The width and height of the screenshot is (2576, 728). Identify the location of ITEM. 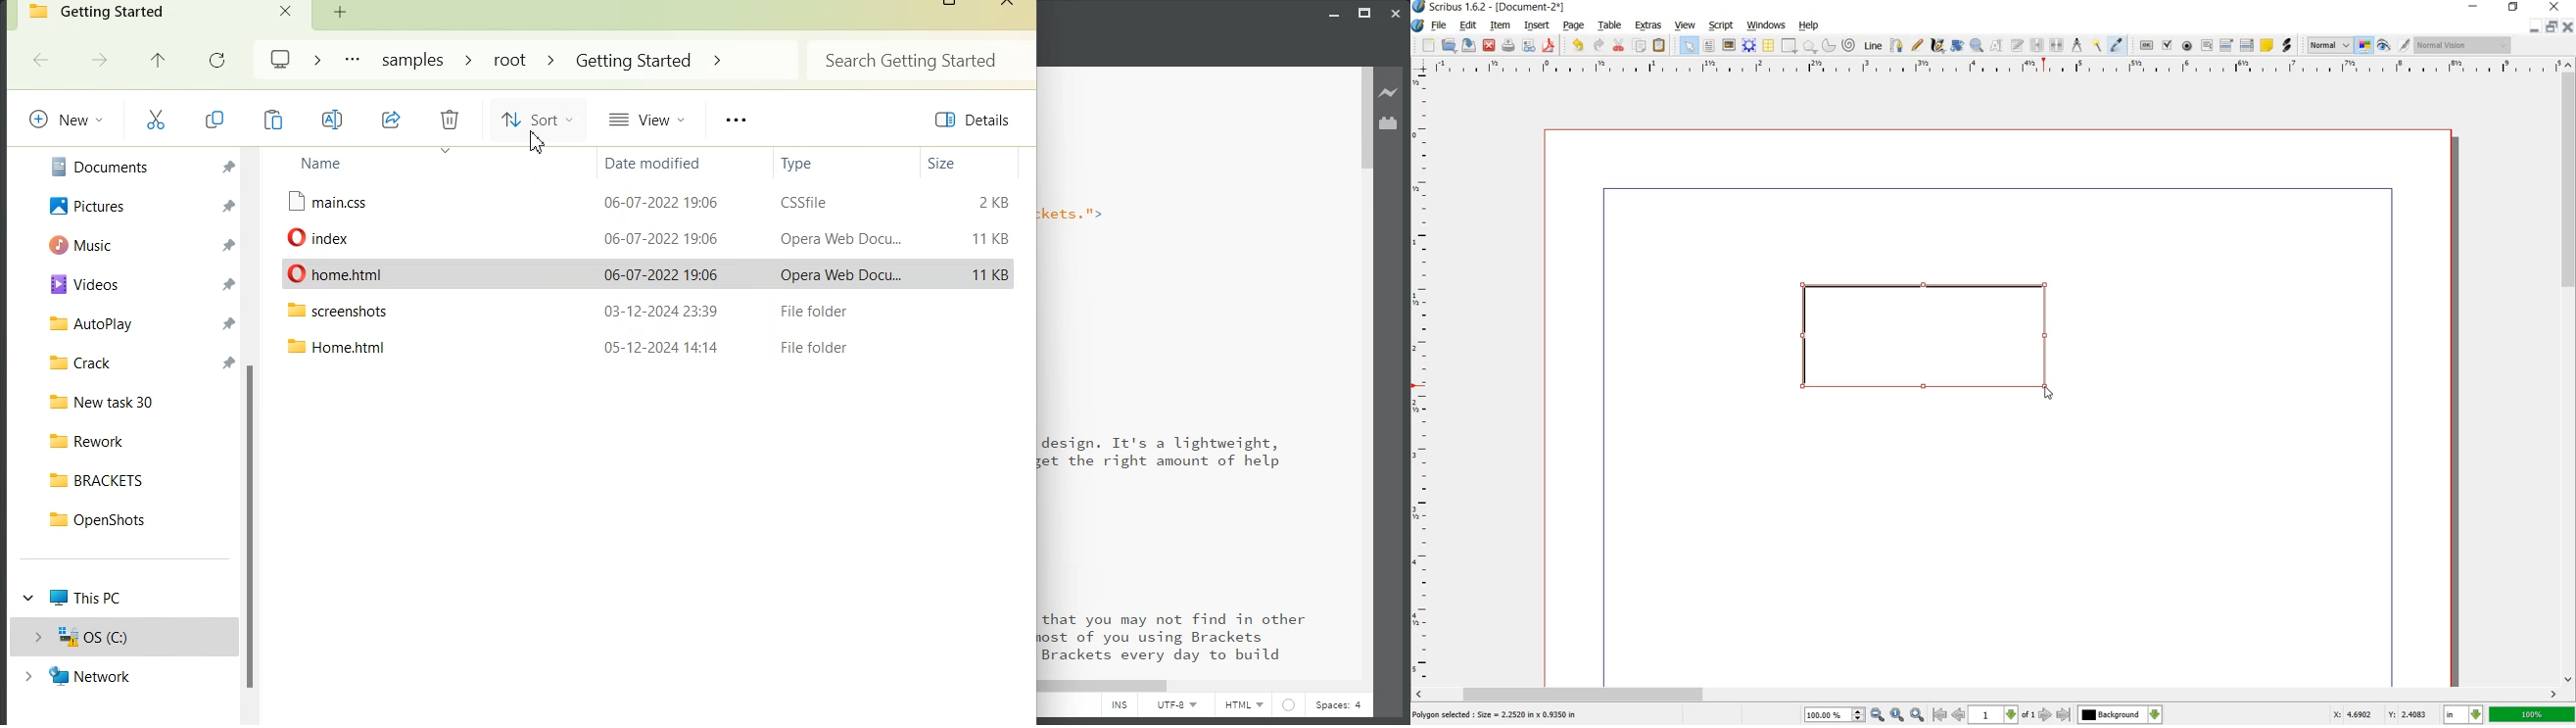
(1499, 26).